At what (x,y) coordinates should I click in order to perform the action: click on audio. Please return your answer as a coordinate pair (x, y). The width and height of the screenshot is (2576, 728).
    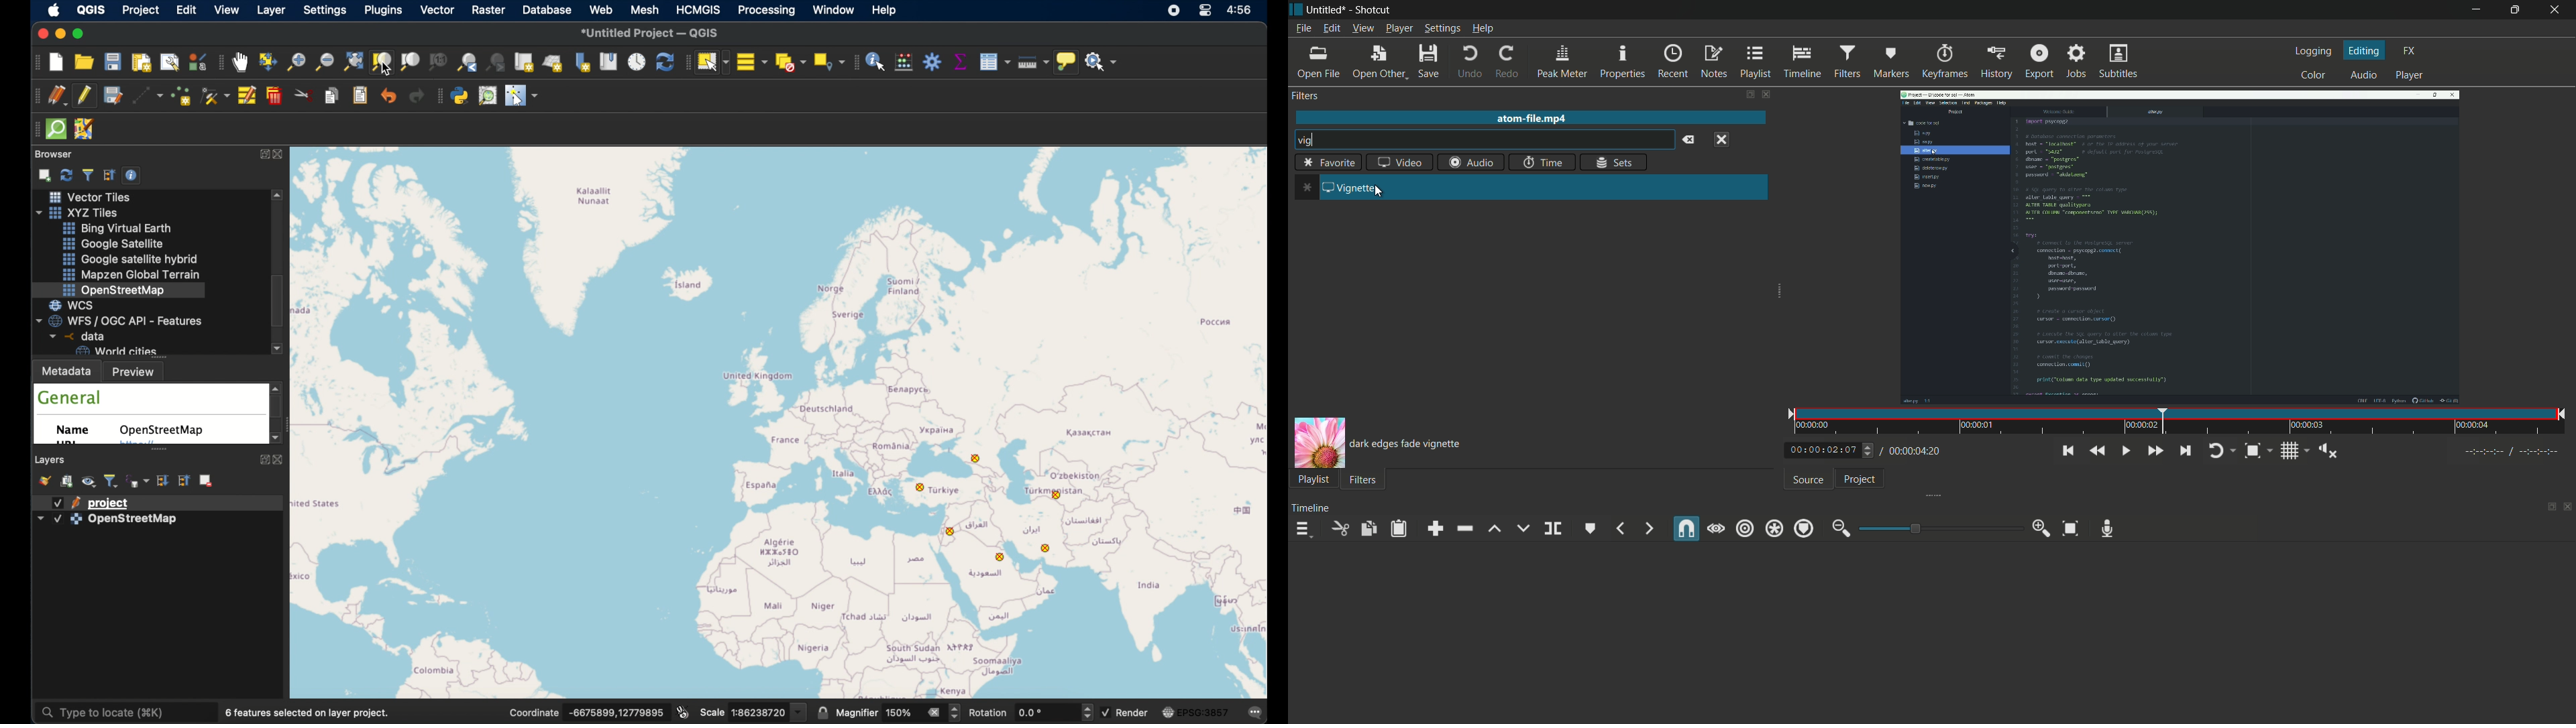
    Looking at the image, I should click on (2367, 75).